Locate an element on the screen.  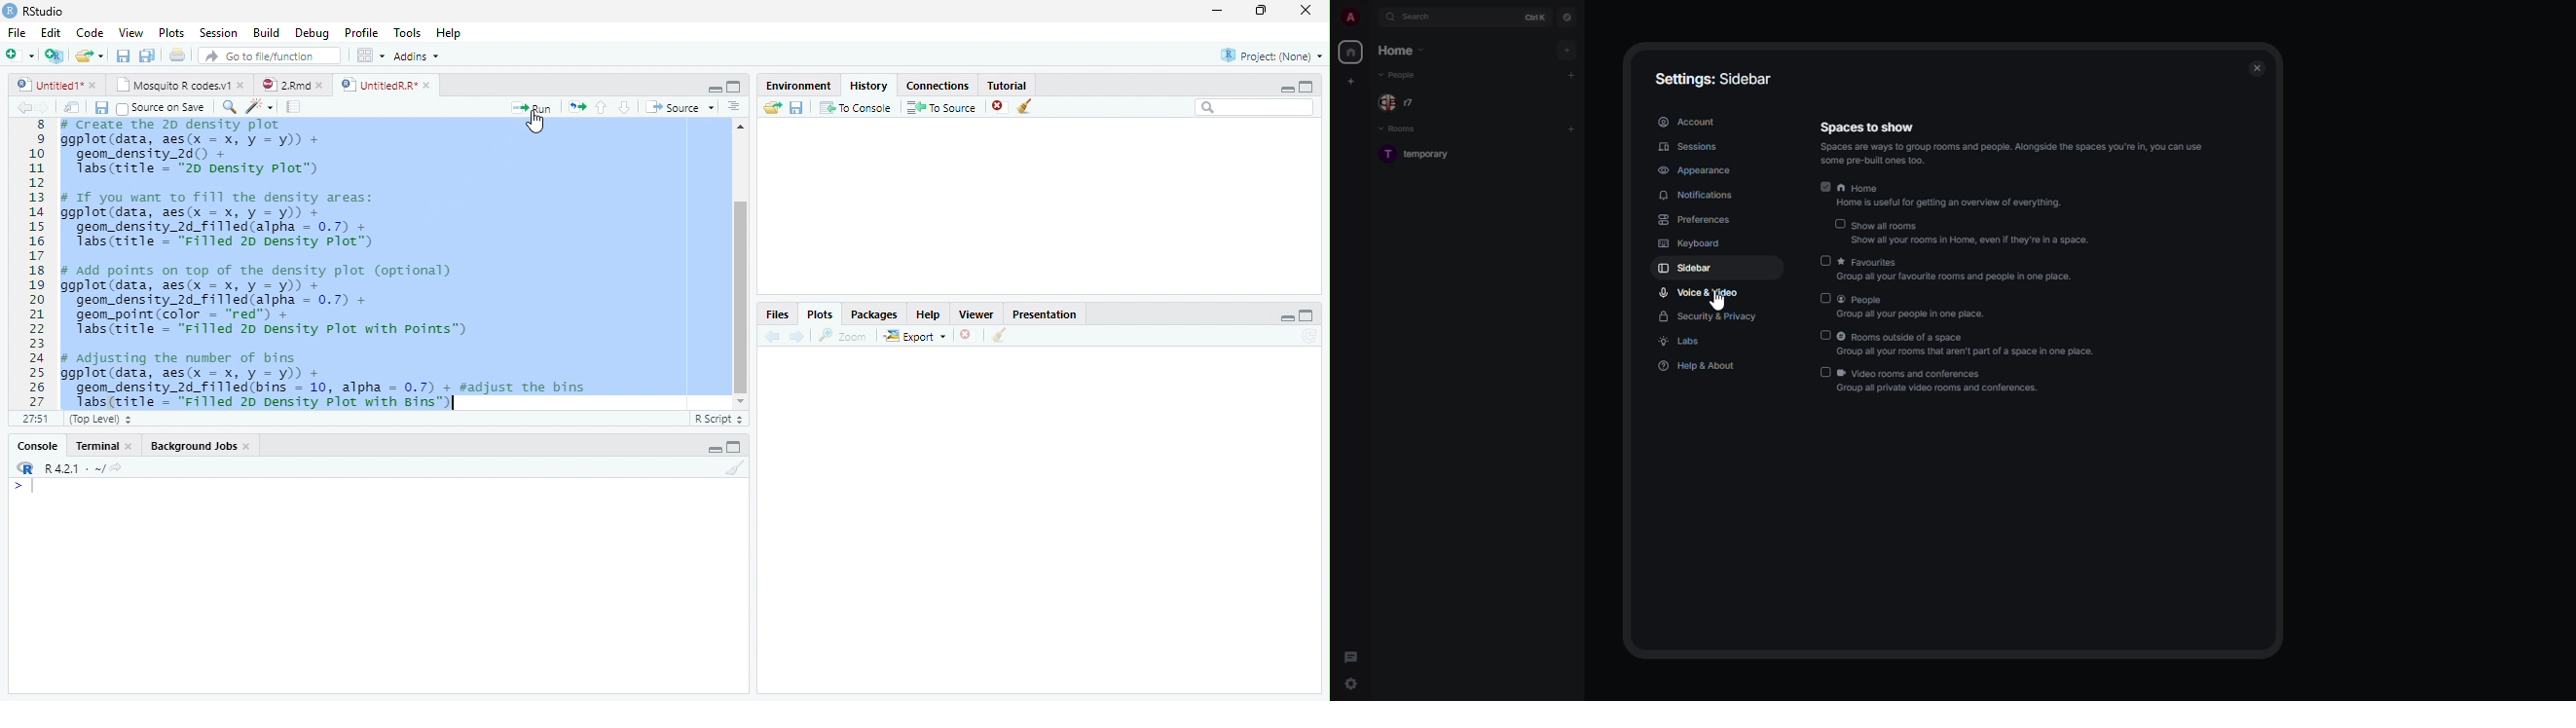
2Rmd is located at coordinates (284, 84).